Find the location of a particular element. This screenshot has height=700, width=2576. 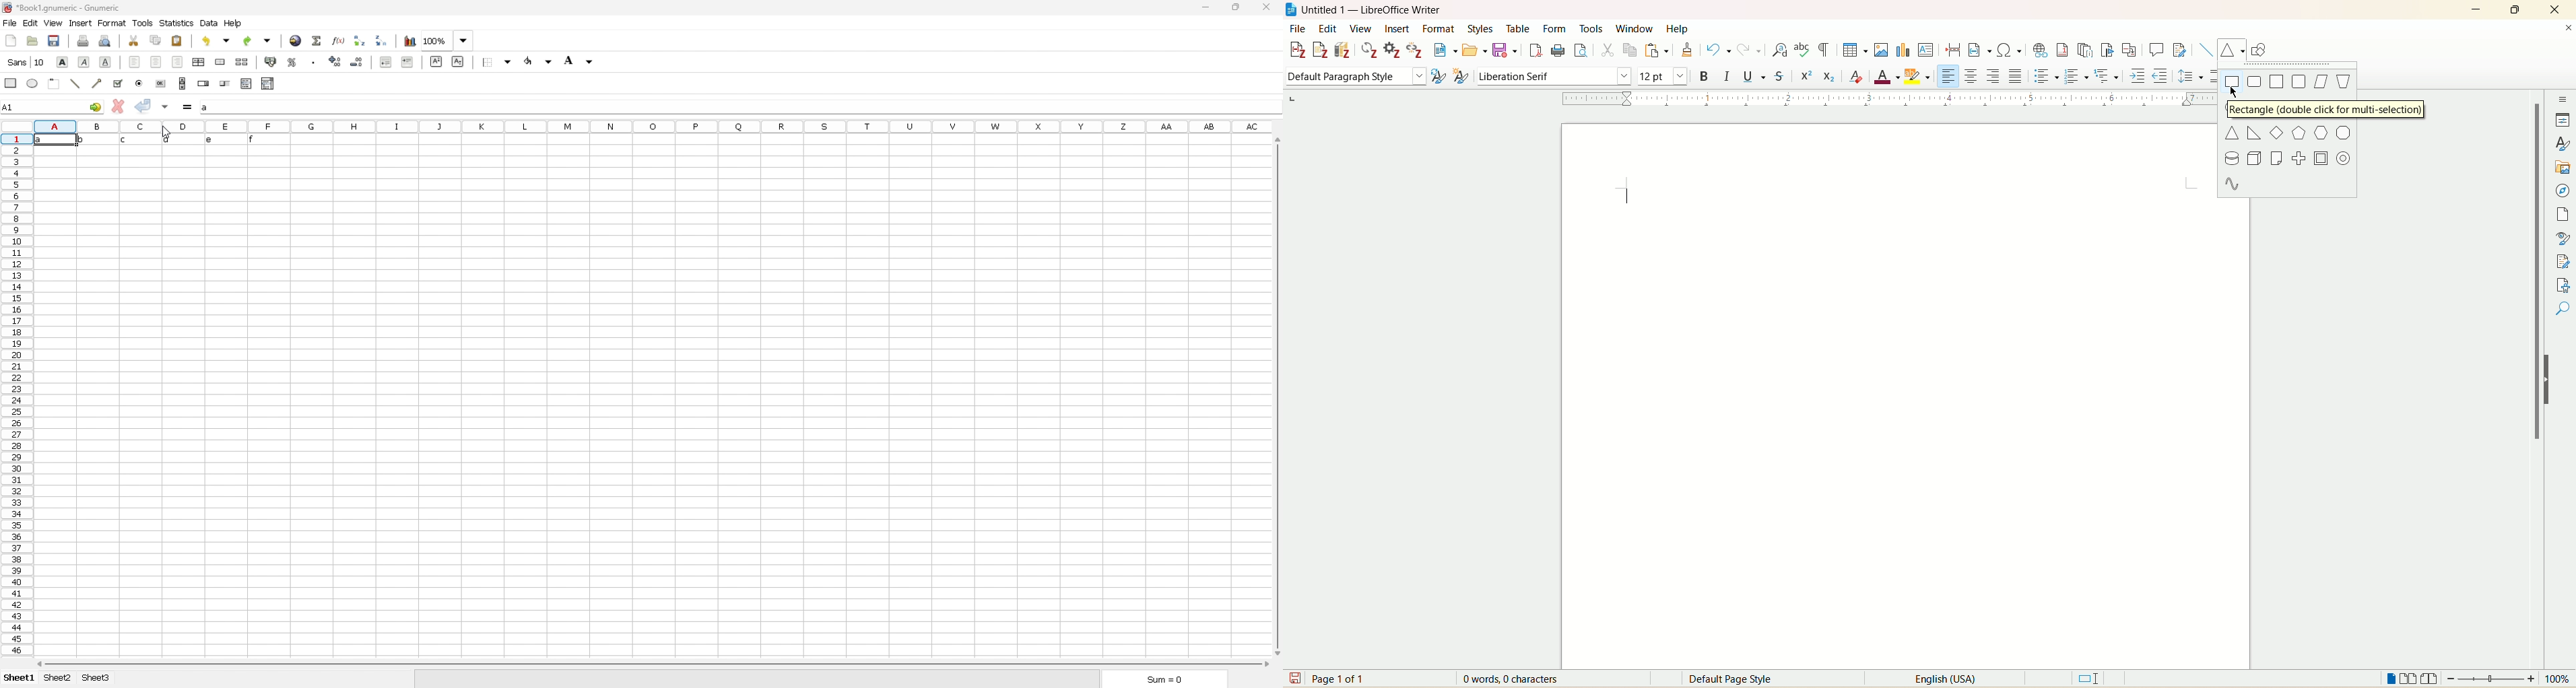

gallary is located at coordinates (2564, 168).